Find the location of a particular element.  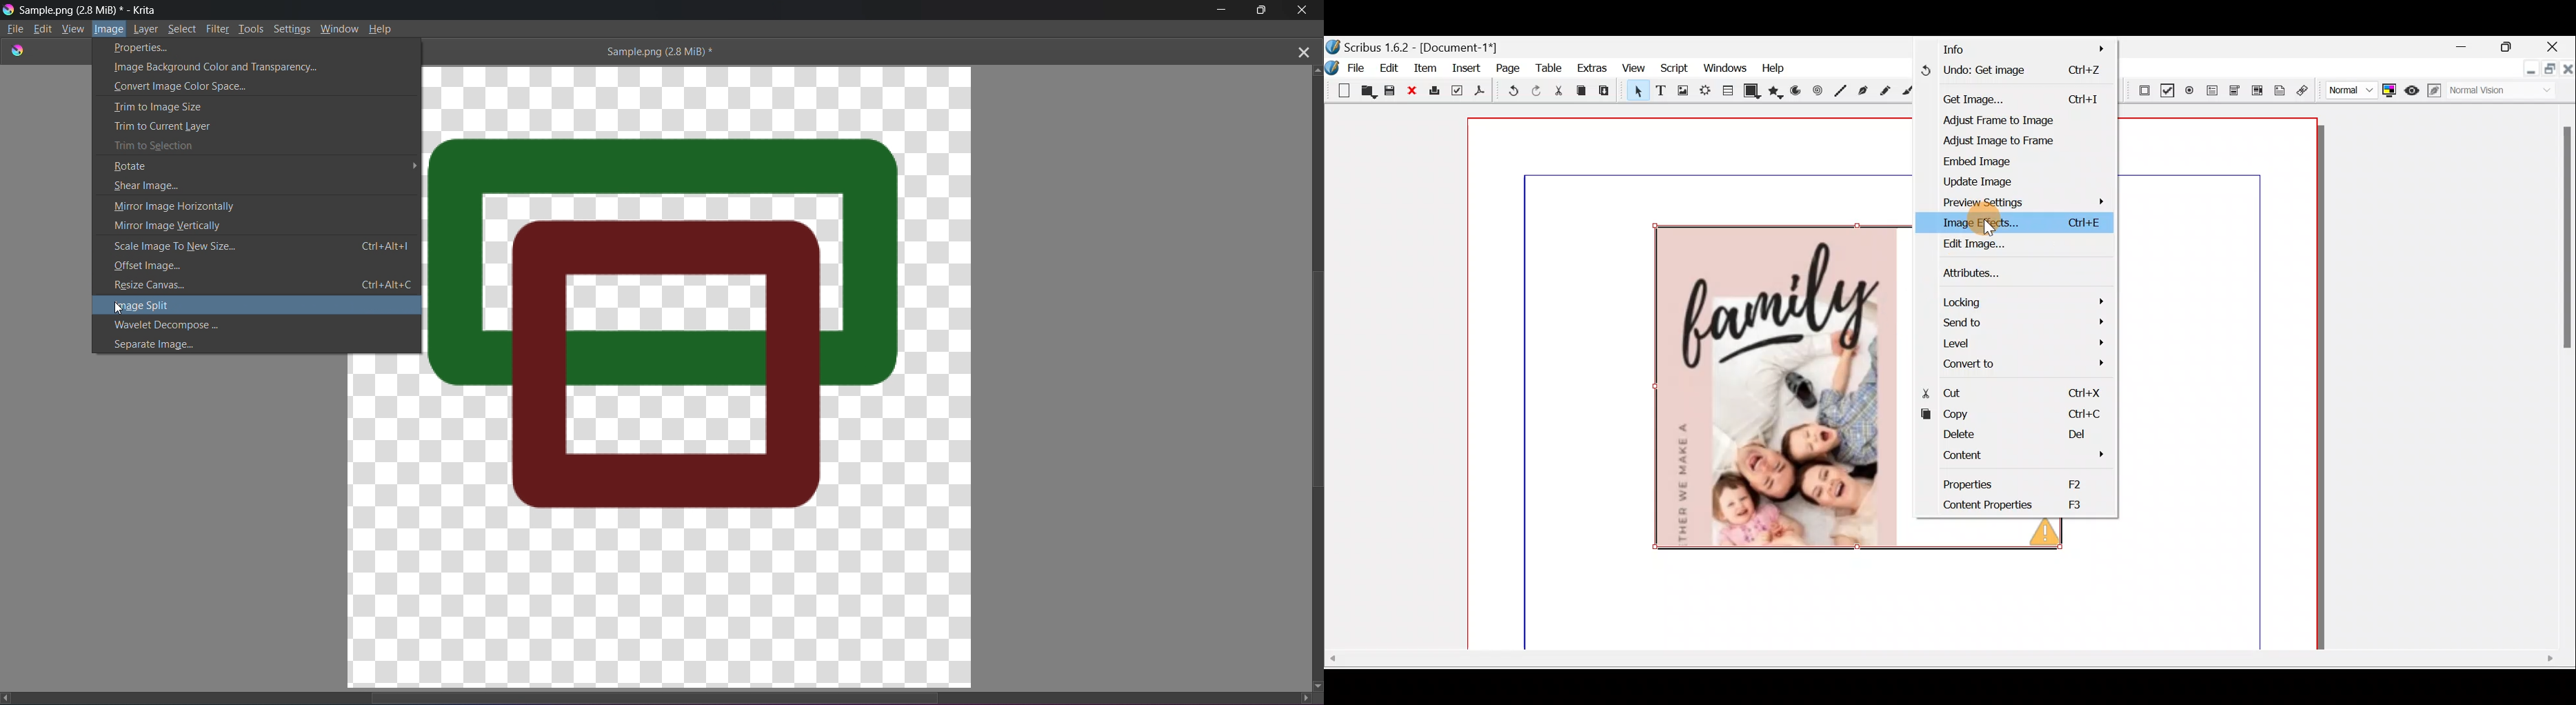

Info is located at coordinates (2023, 50).